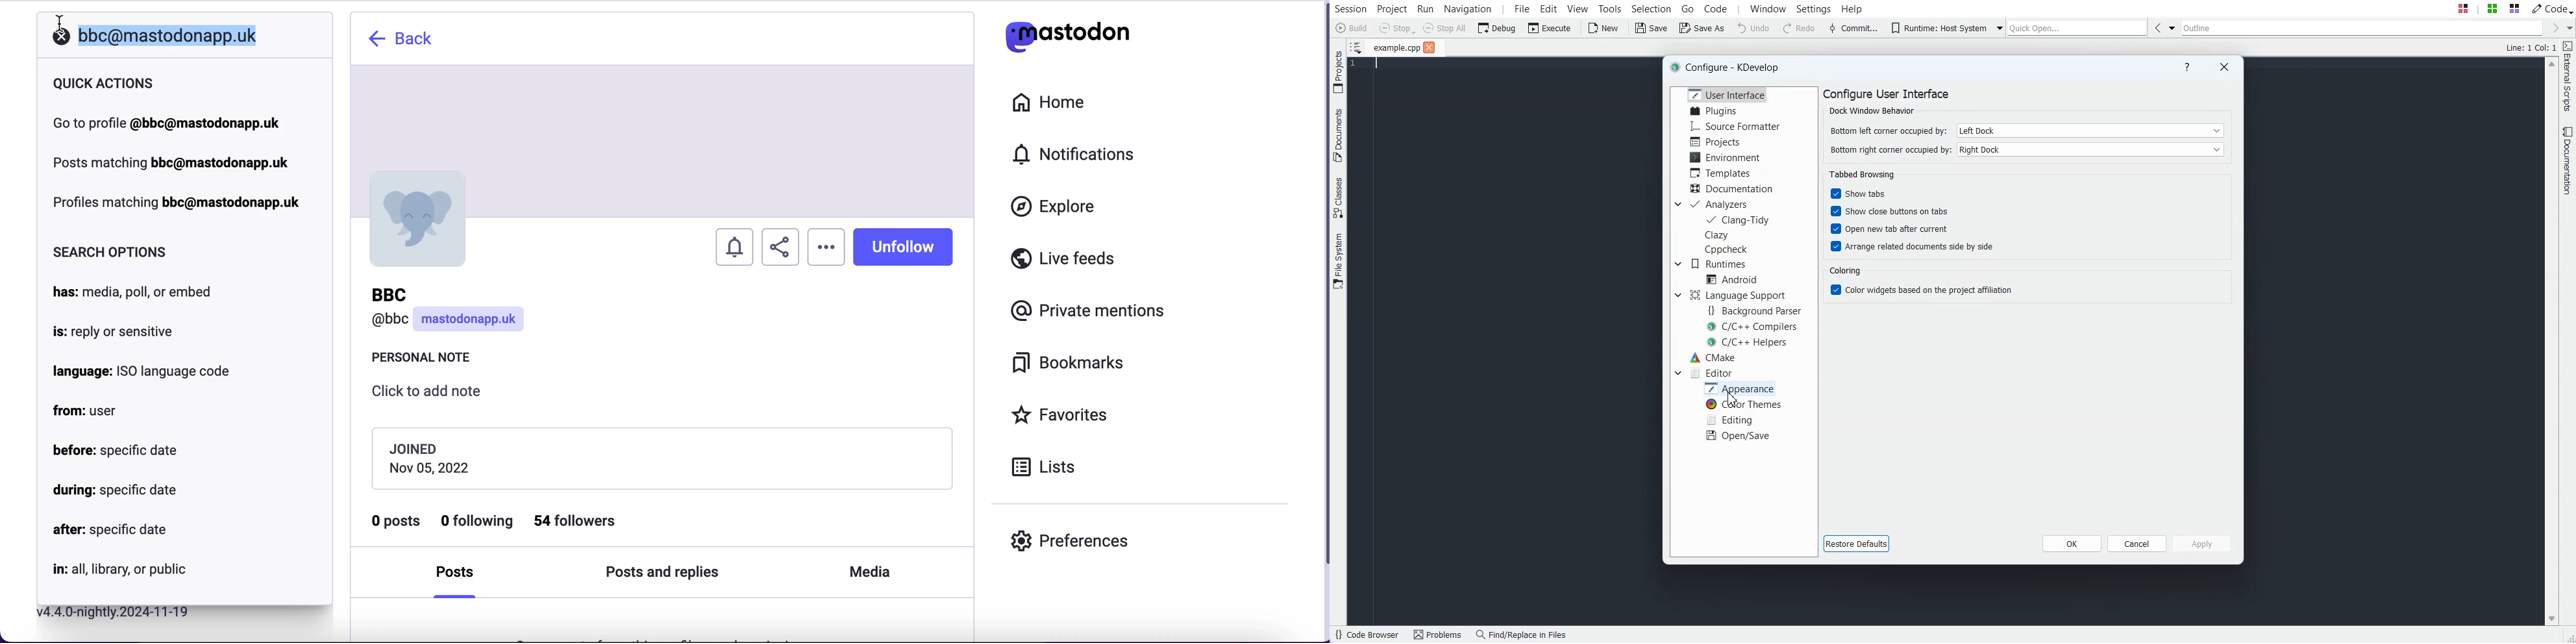 The image size is (2576, 644). What do you see at coordinates (86, 413) in the screenshot?
I see `from: user` at bounding box center [86, 413].